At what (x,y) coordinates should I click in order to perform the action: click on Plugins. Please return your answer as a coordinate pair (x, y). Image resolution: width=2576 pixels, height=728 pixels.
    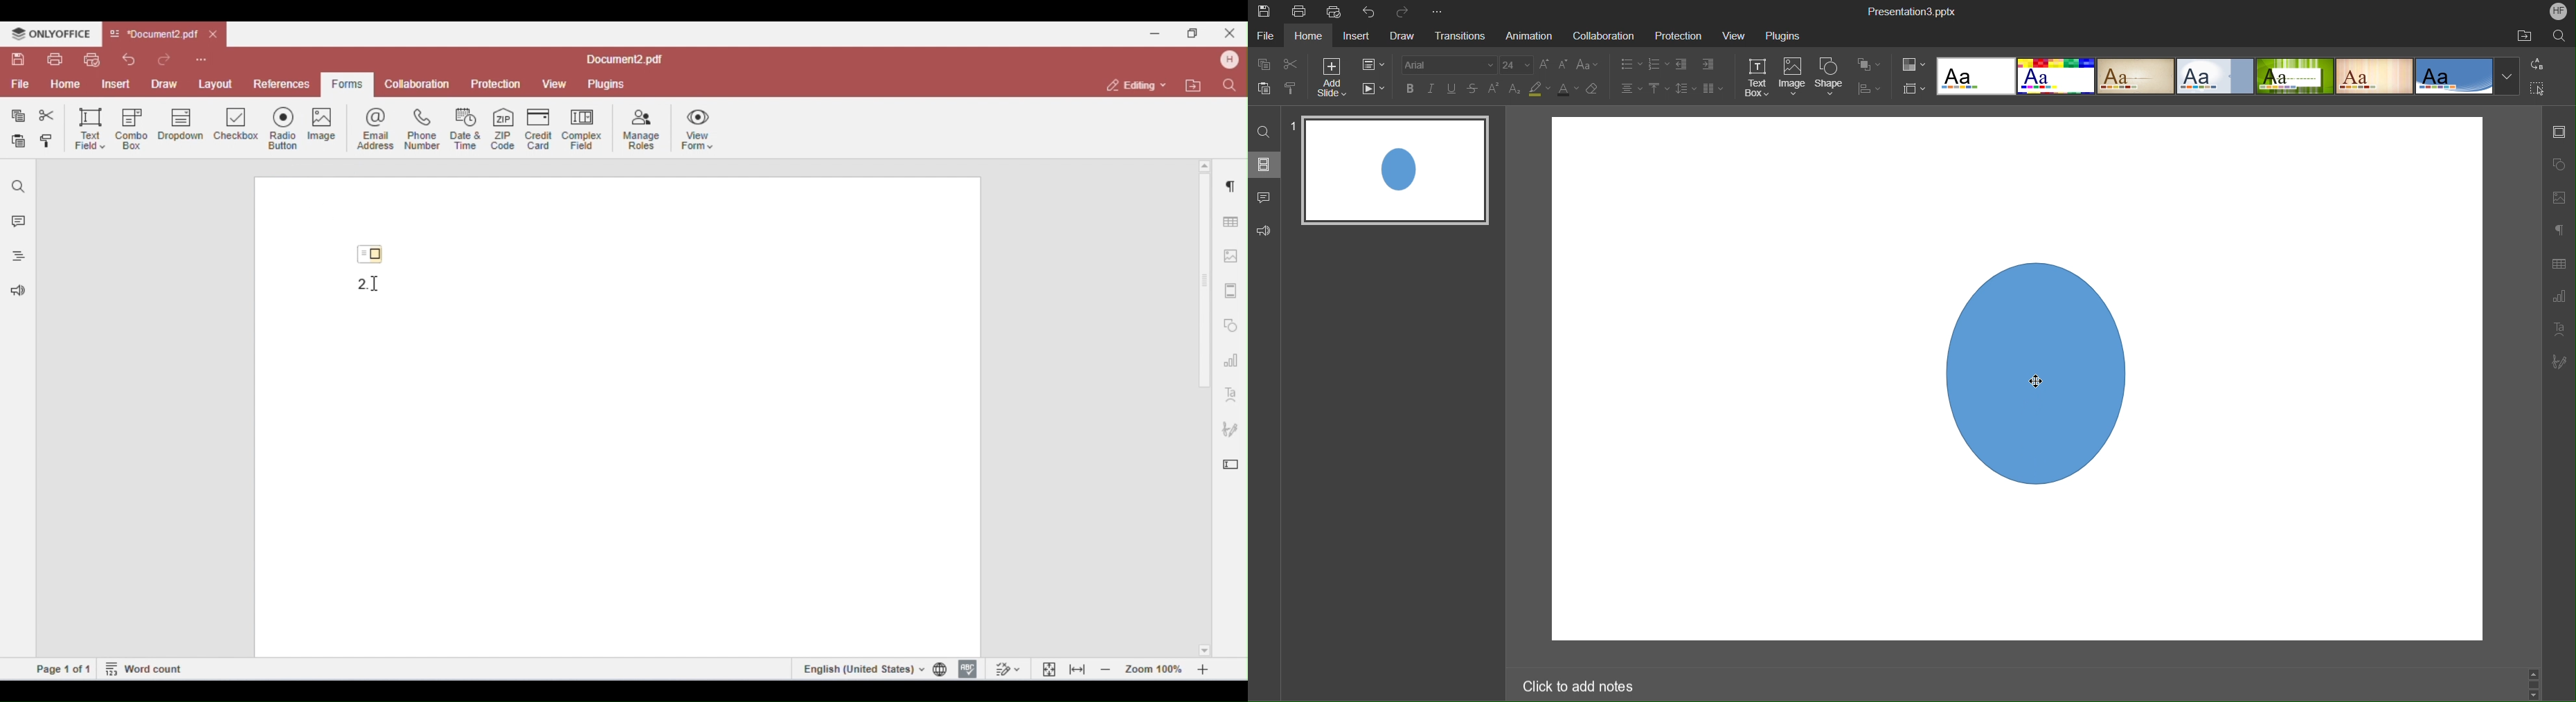
    Looking at the image, I should click on (1784, 37).